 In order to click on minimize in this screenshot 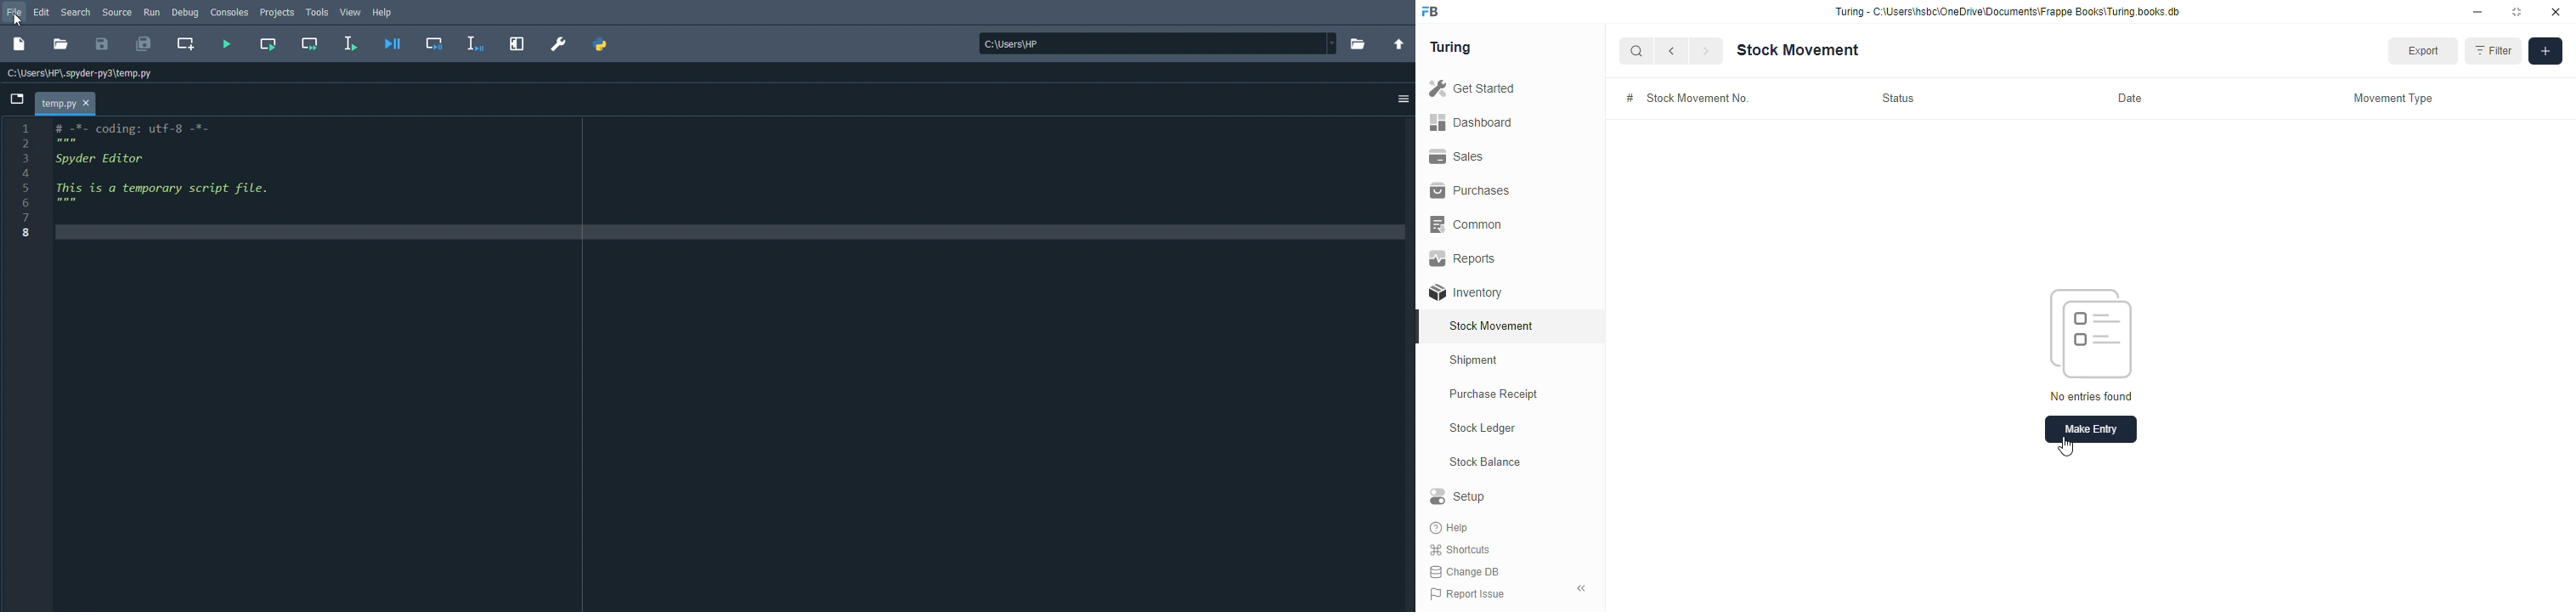, I will do `click(2477, 13)`.